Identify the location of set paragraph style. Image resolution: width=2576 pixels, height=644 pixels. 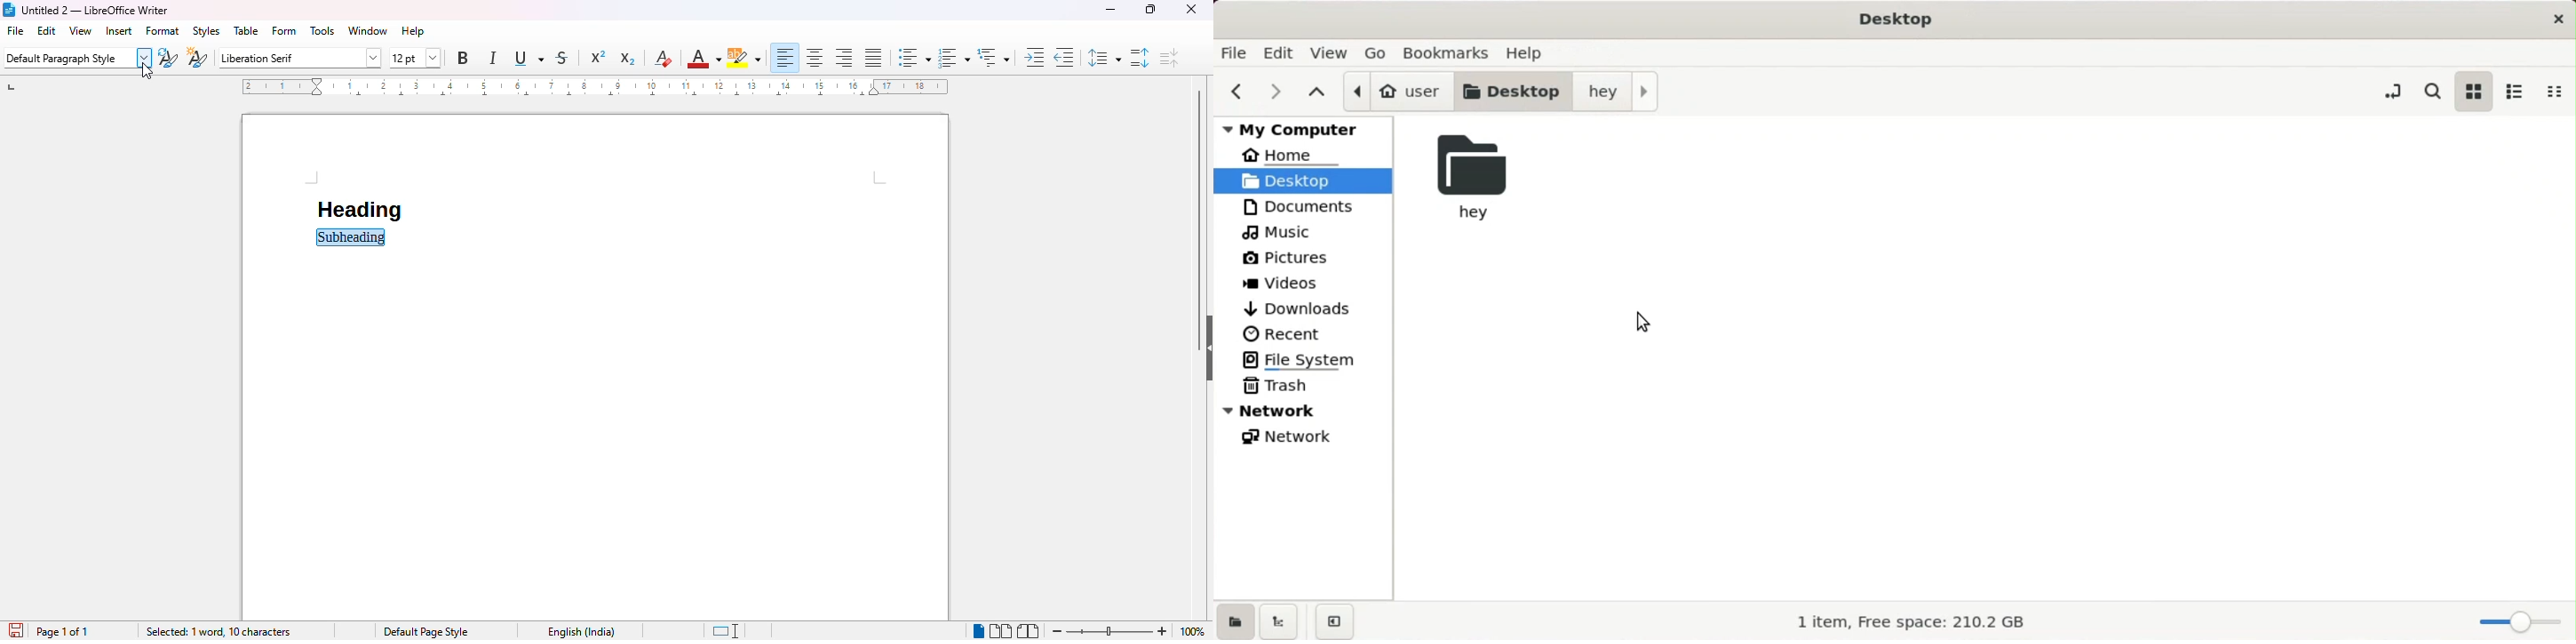
(76, 58).